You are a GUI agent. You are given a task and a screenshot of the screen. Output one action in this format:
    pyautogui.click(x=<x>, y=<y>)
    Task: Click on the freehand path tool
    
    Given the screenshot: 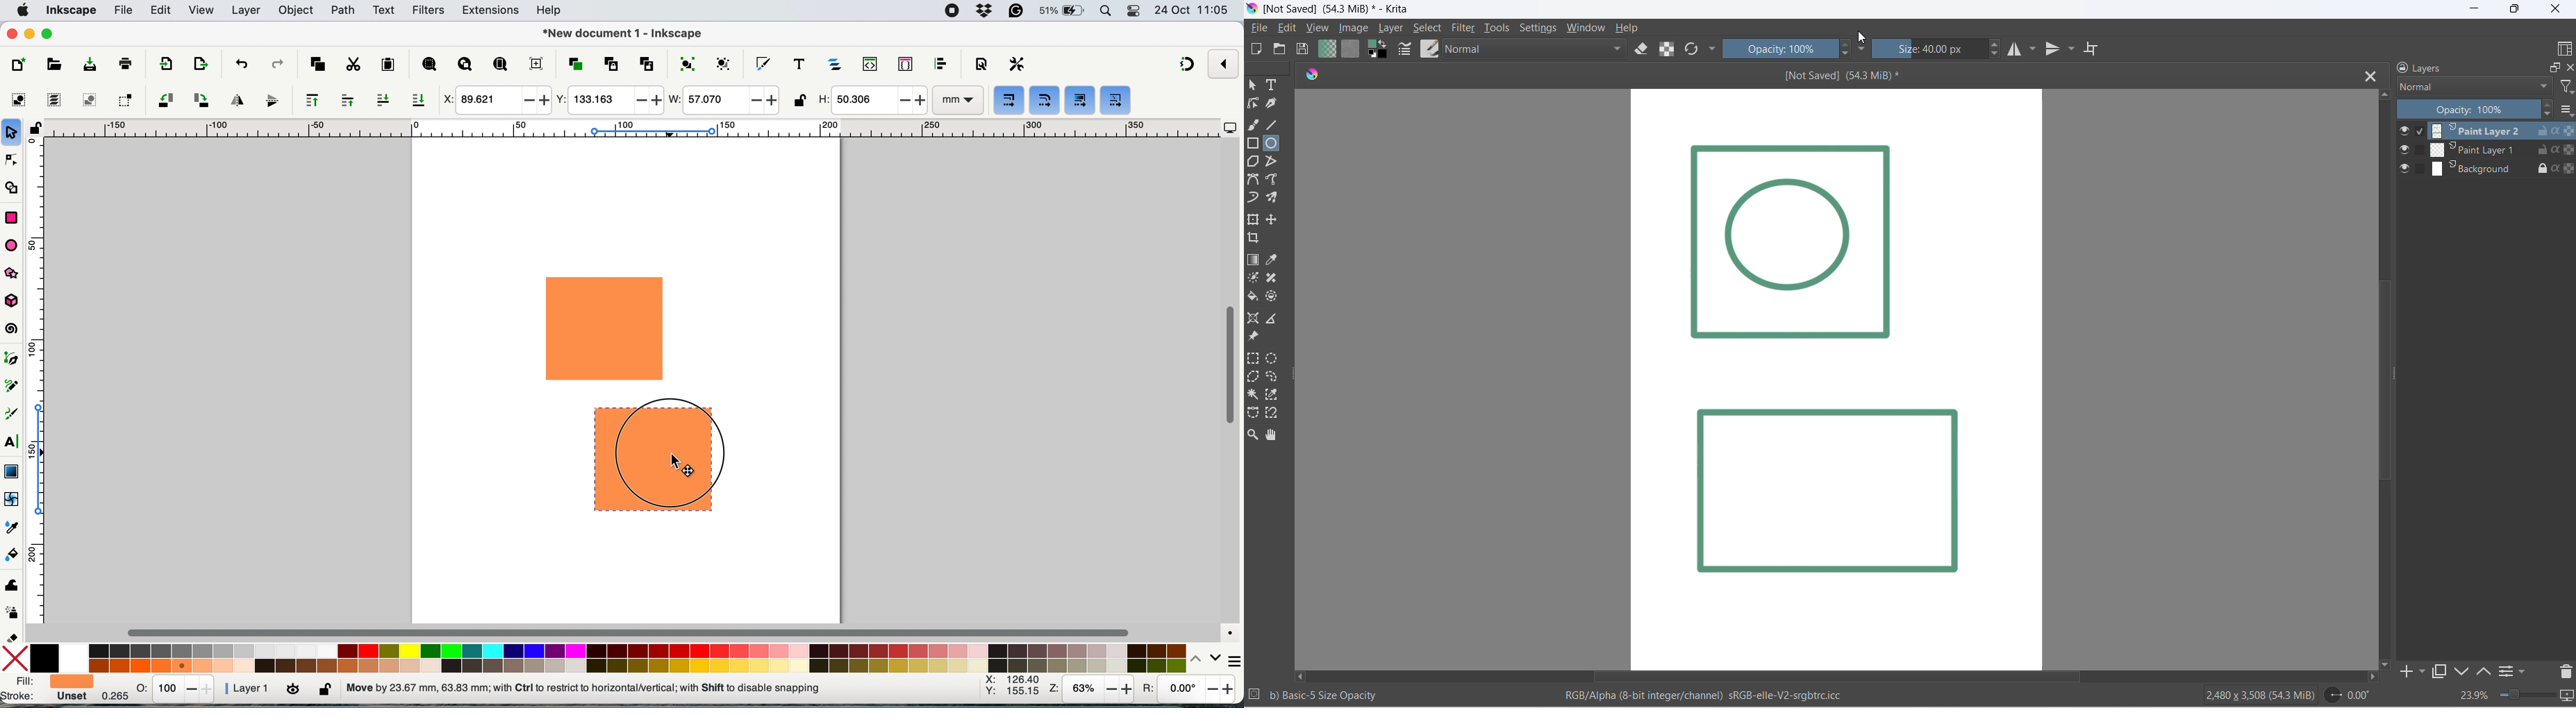 What is the action you would take?
    pyautogui.click(x=1277, y=180)
    